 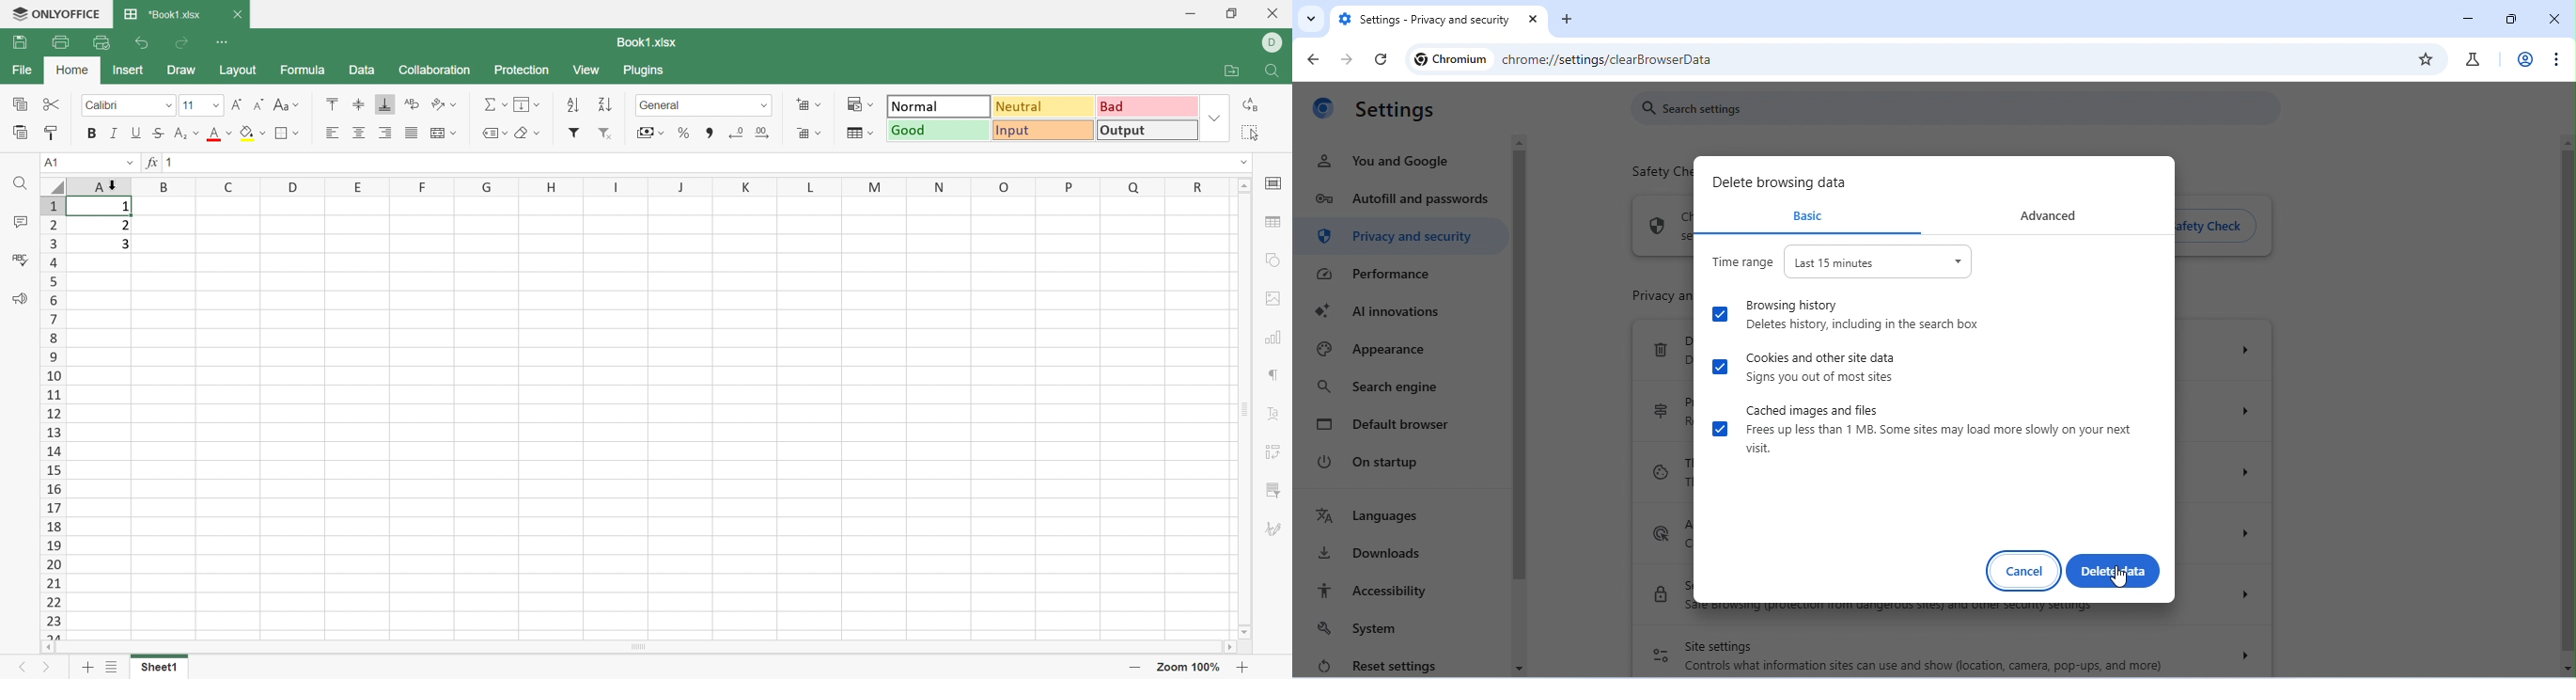 I want to click on Customize Quick Access Toolbar, so click(x=223, y=40).